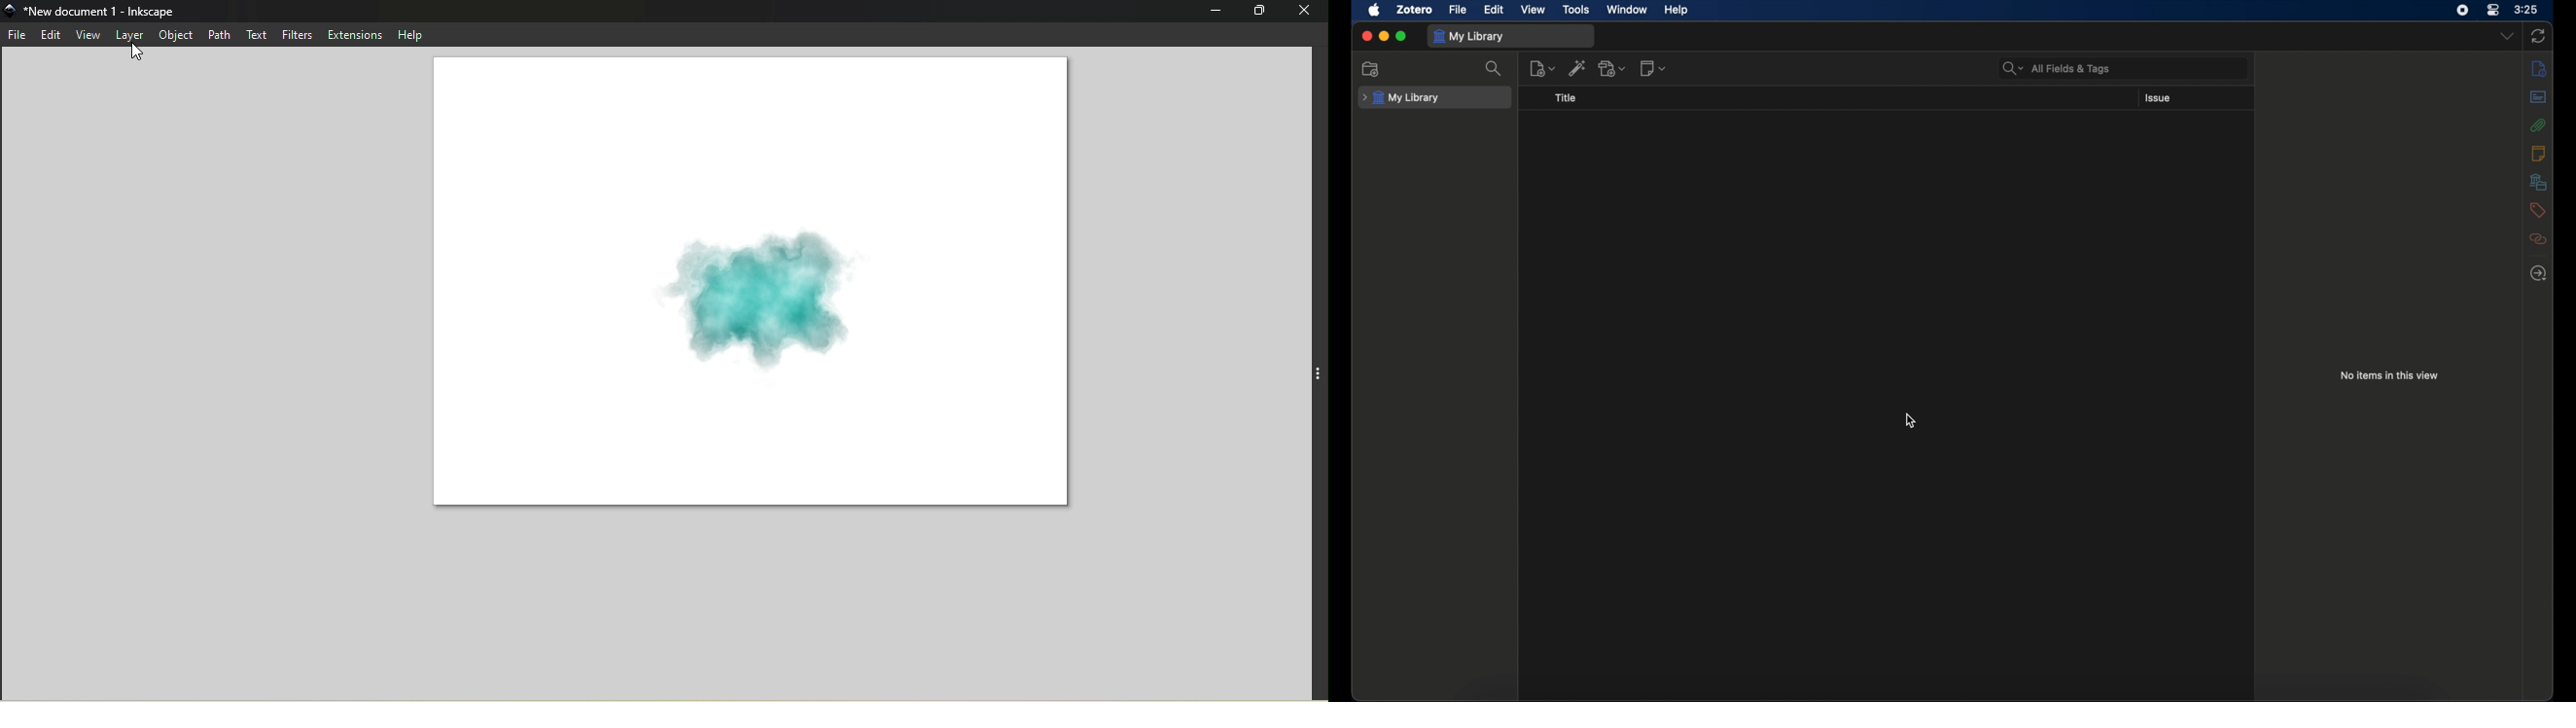  What do you see at coordinates (1457, 9) in the screenshot?
I see `file` at bounding box center [1457, 9].